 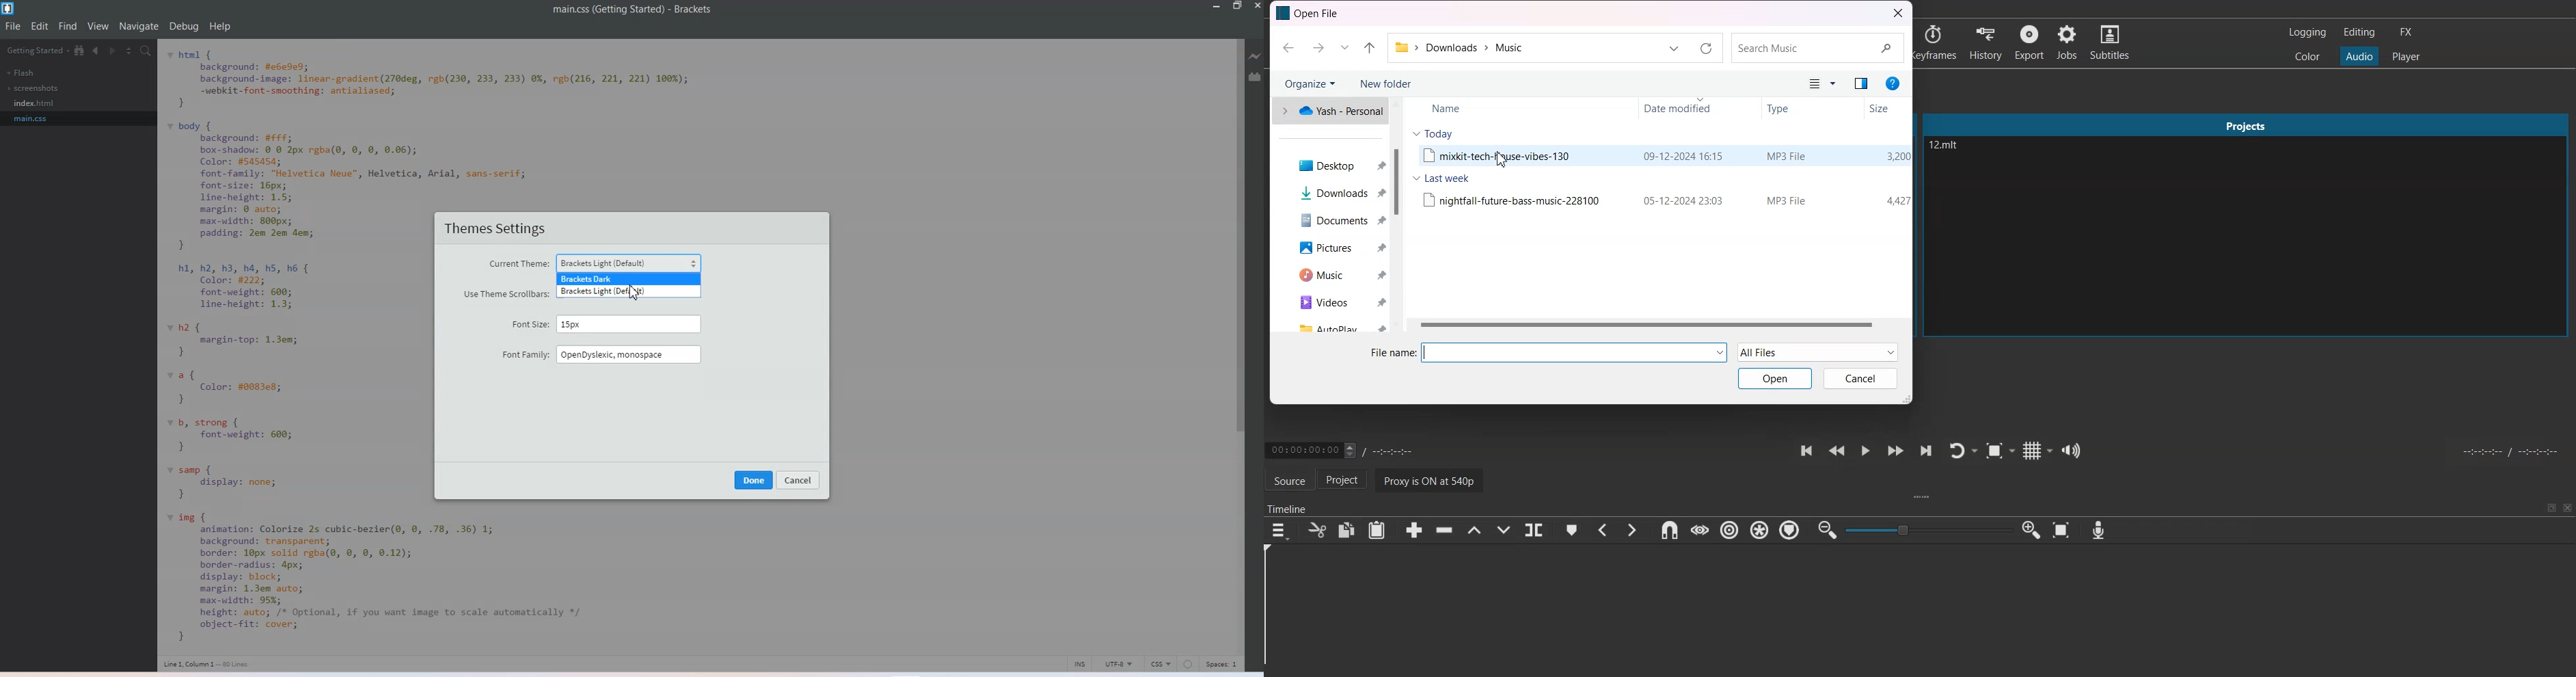 What do you see at coordinates (2030, 42) in the screenshot?
I see `Export` at bounding box center [2030, 42].